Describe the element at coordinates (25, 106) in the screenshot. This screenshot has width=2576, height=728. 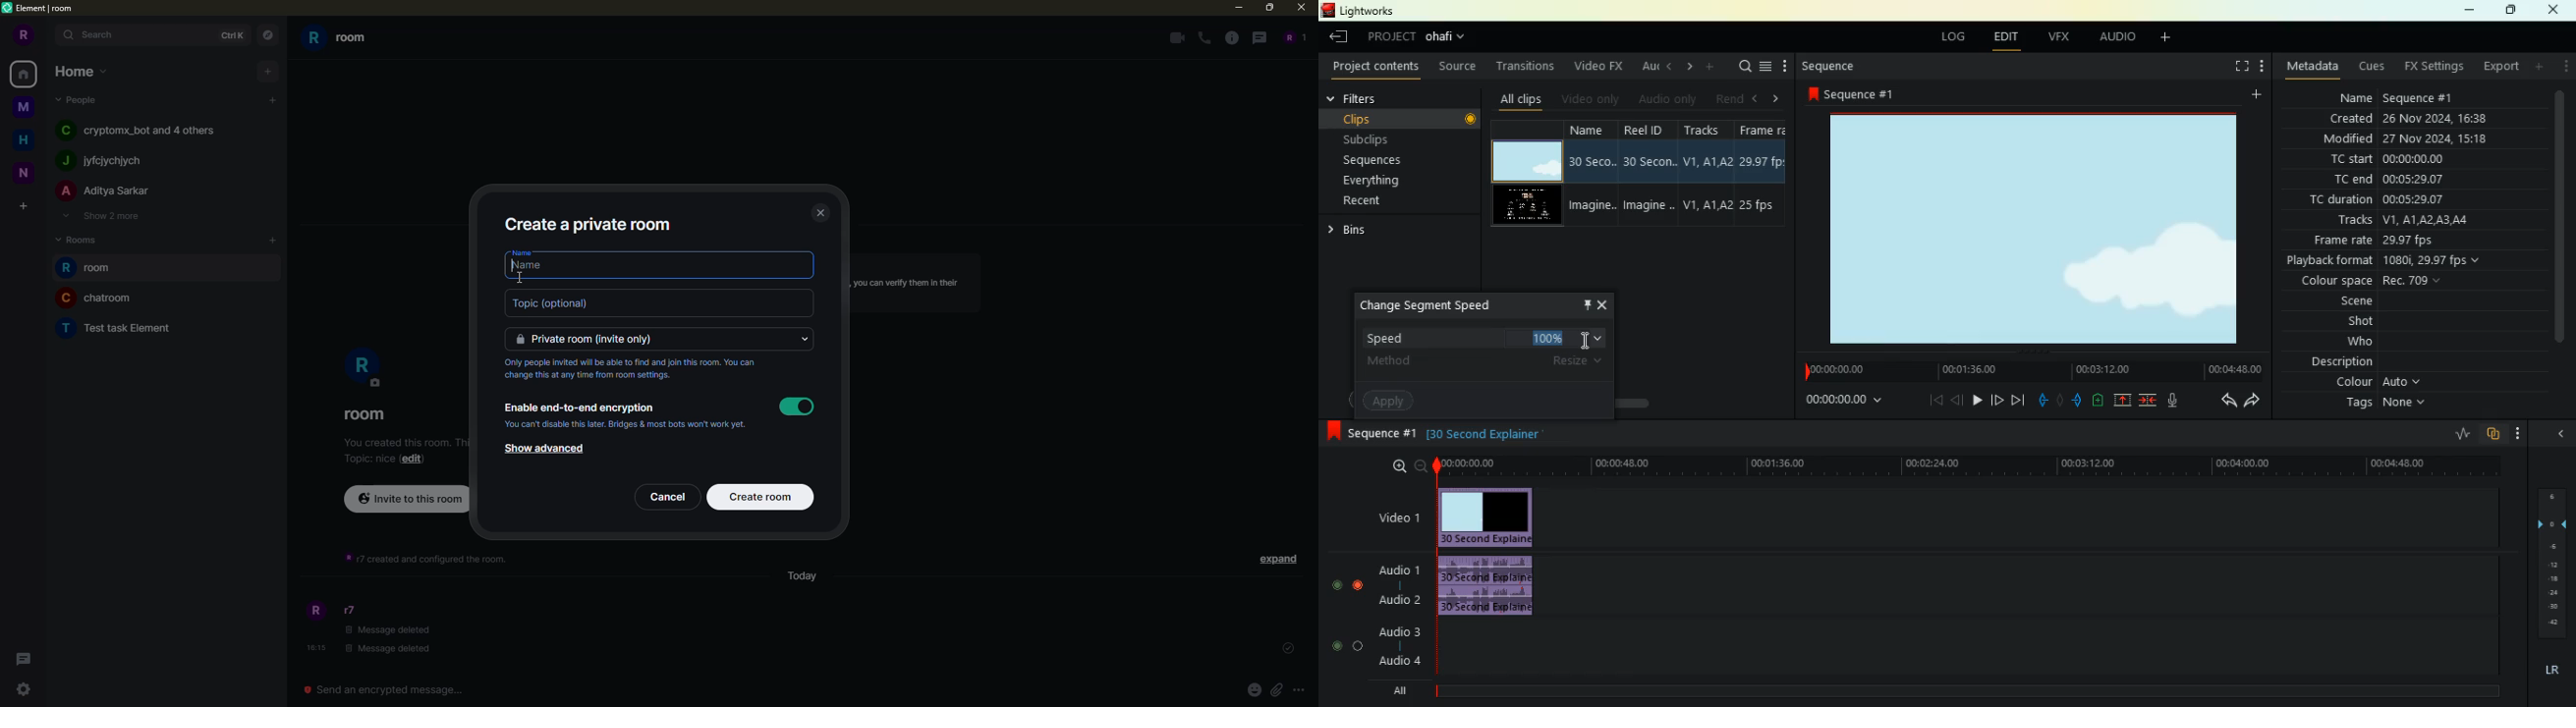
I see `space` at that location.